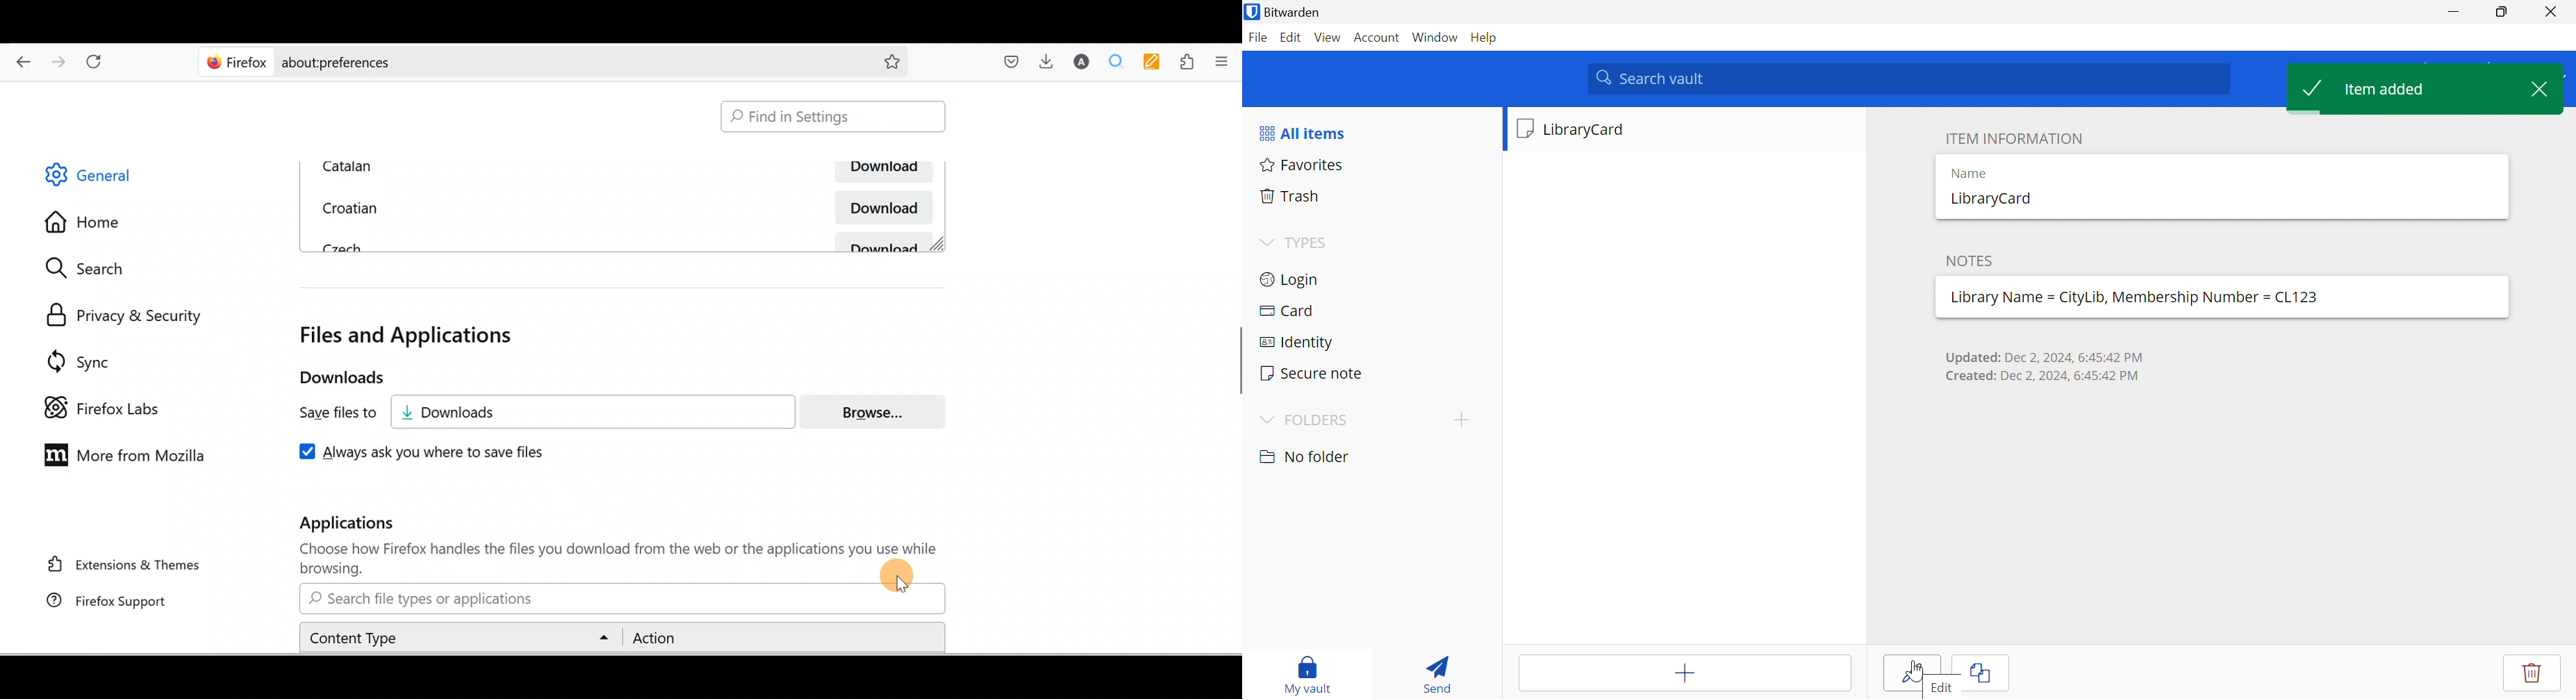 The height and width of the screenshot is (700, 2576). I want to click on Catalan, so click(456, 166).